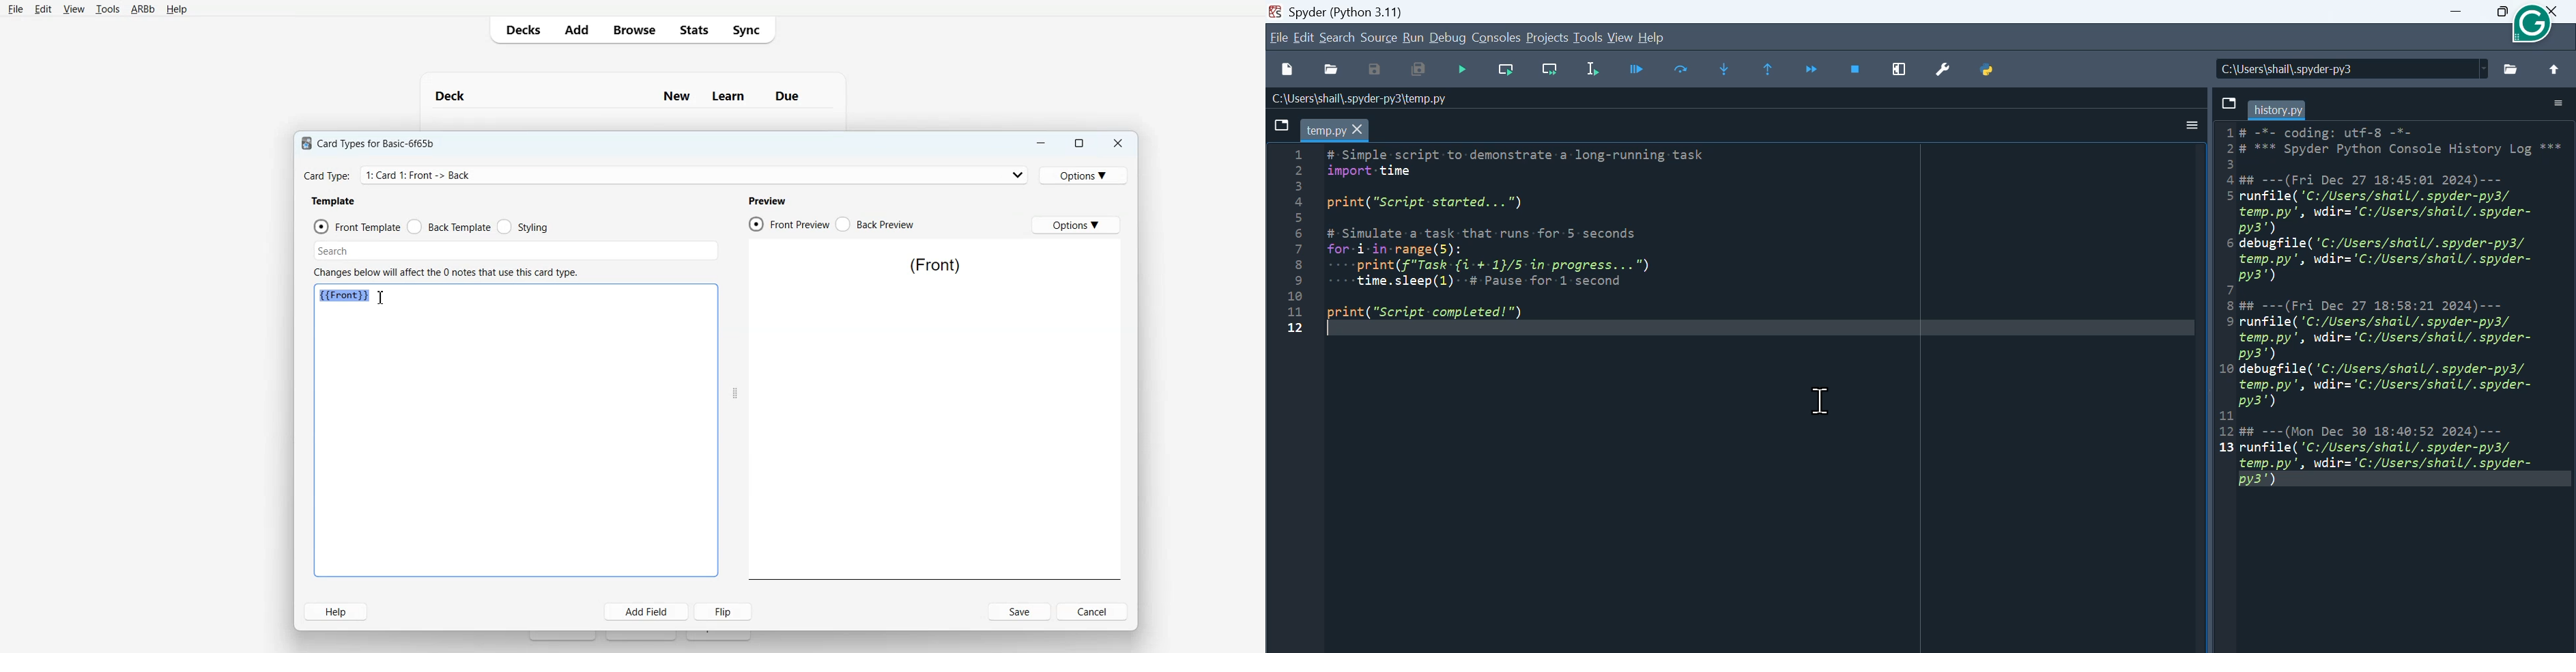 The height and width of the screenshot is (672, 2576). Describe the element at coordinates (1828, 402) in the screenshot. I see `Cursor` at that location.